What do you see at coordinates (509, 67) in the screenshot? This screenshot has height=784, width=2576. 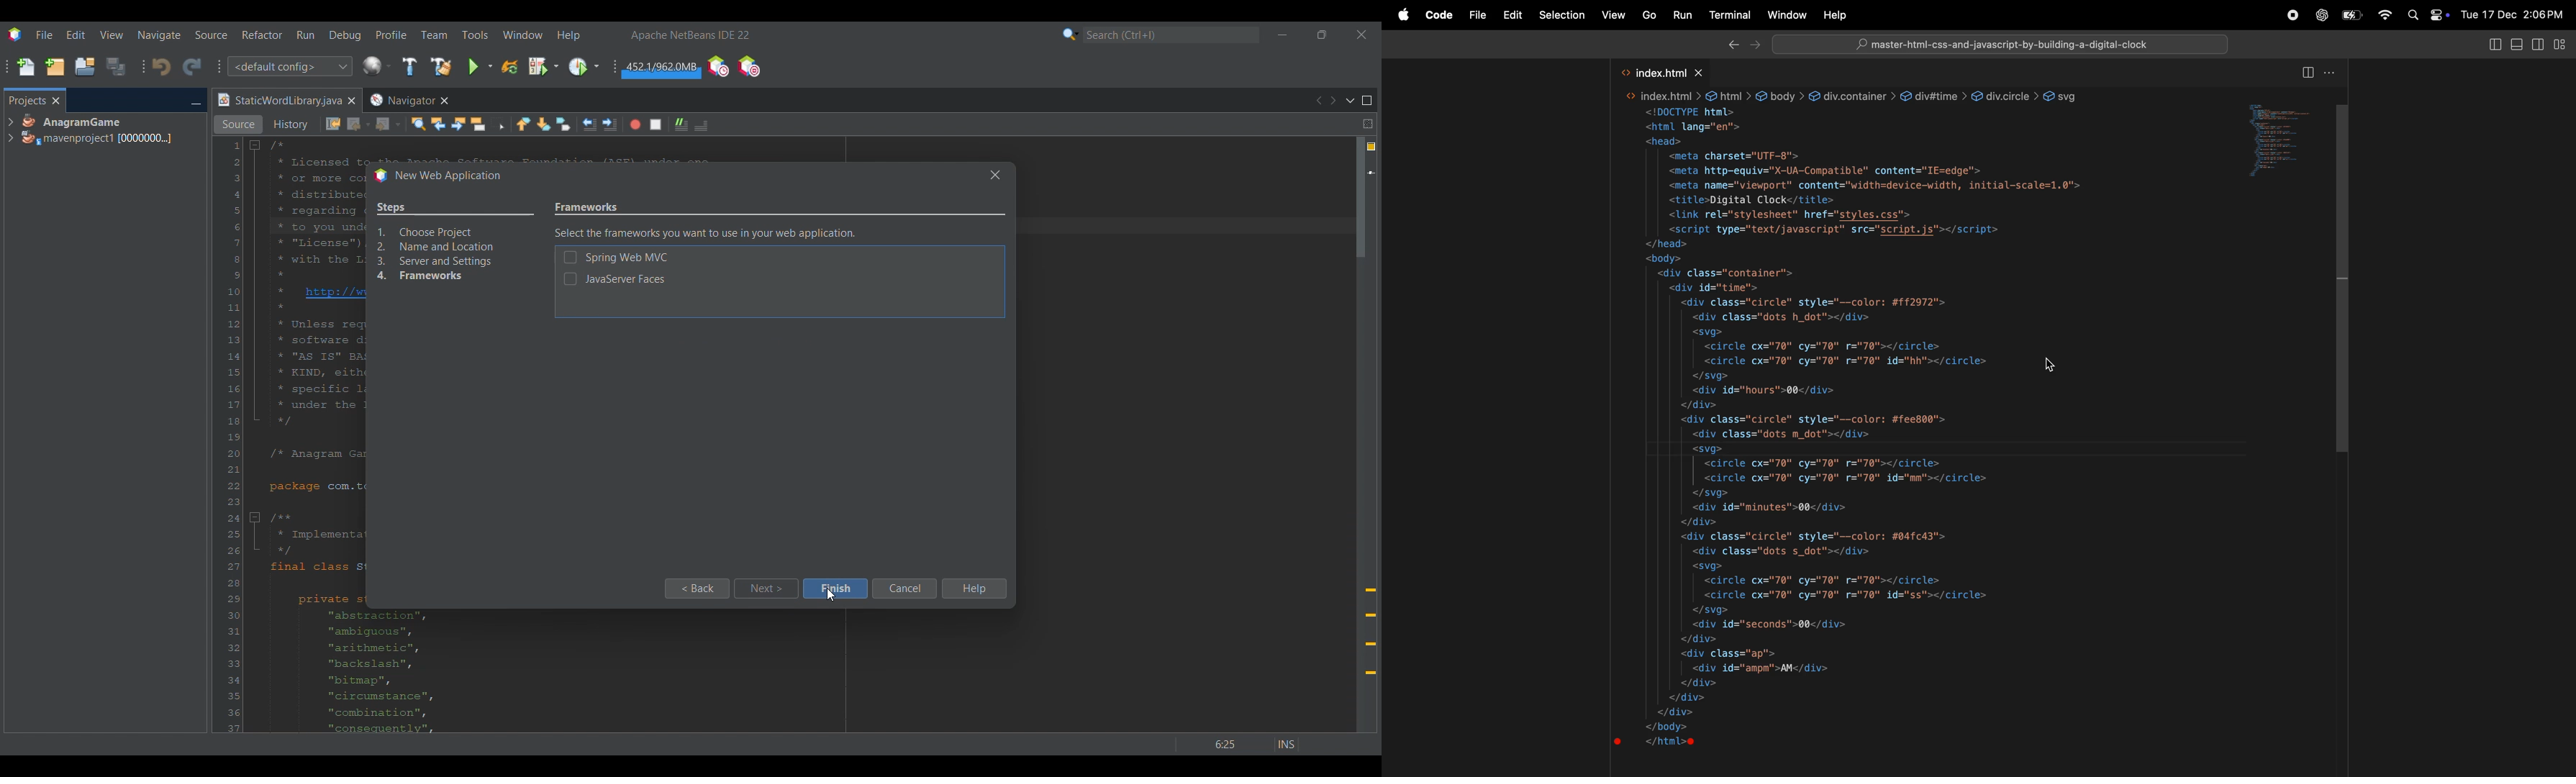 I see `Reload` at bounding box center [509, 67].